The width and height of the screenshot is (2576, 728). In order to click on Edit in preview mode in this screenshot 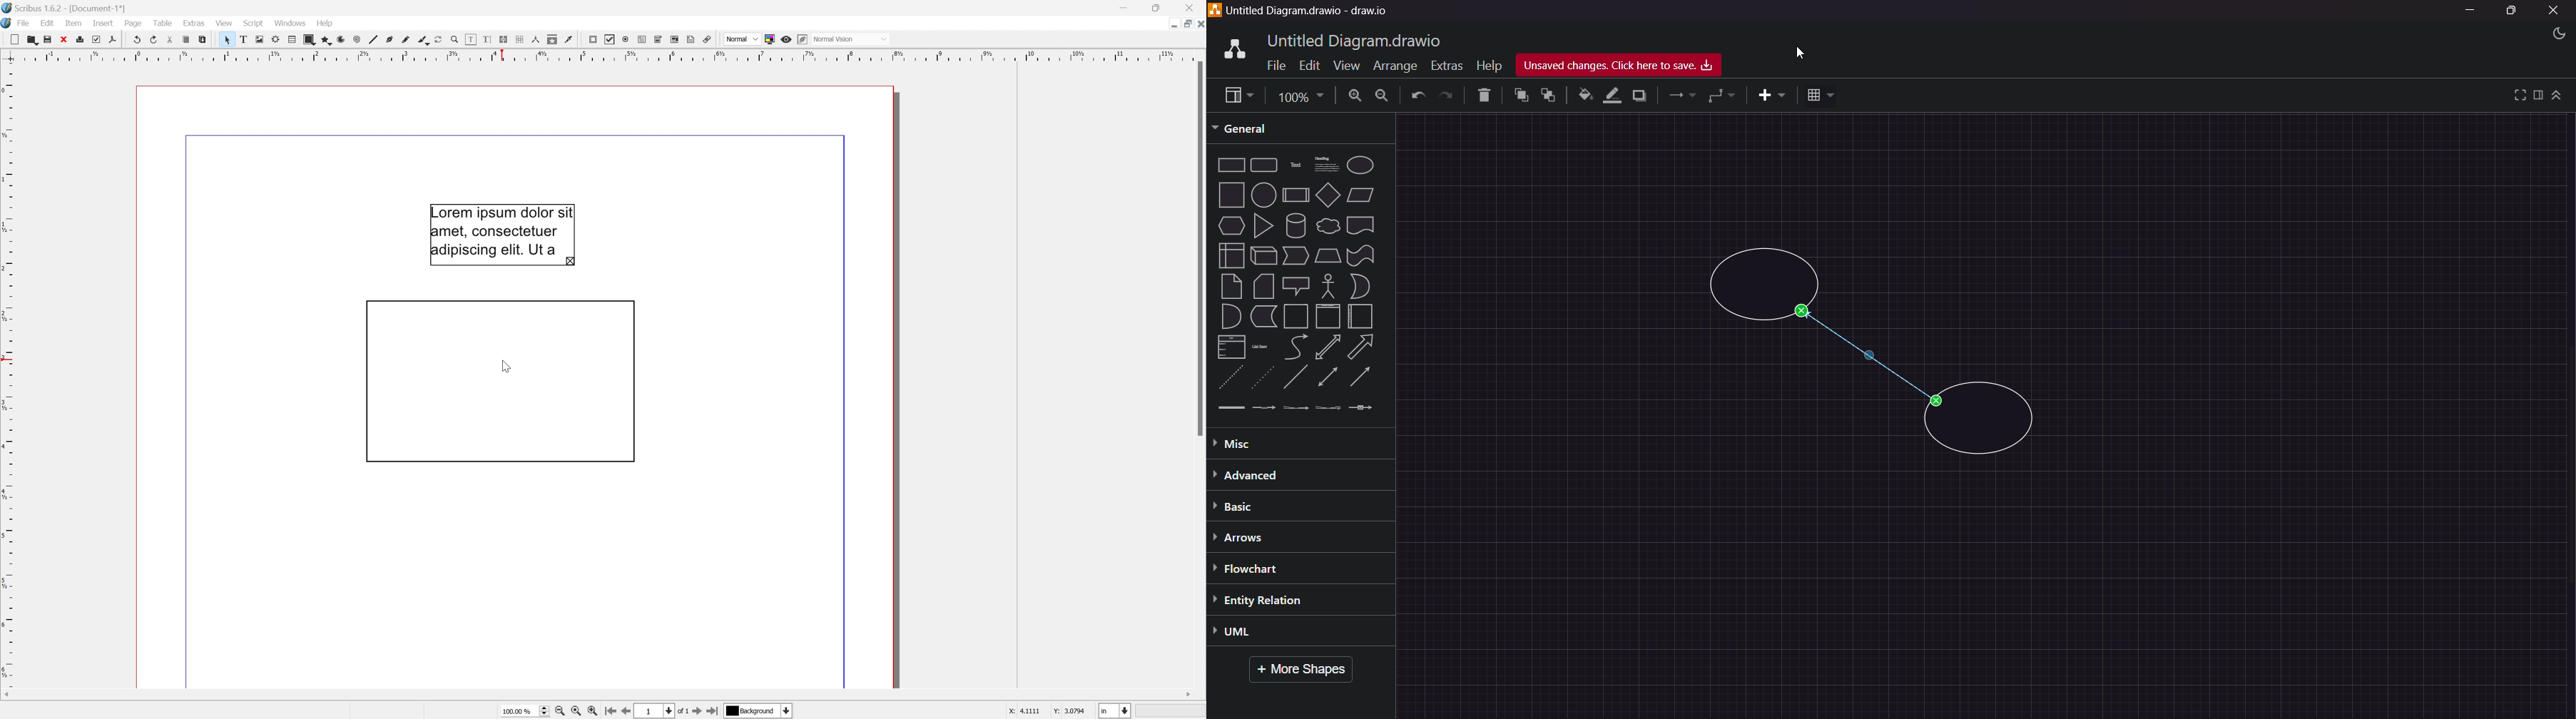, I will do `click(803, 39)`.